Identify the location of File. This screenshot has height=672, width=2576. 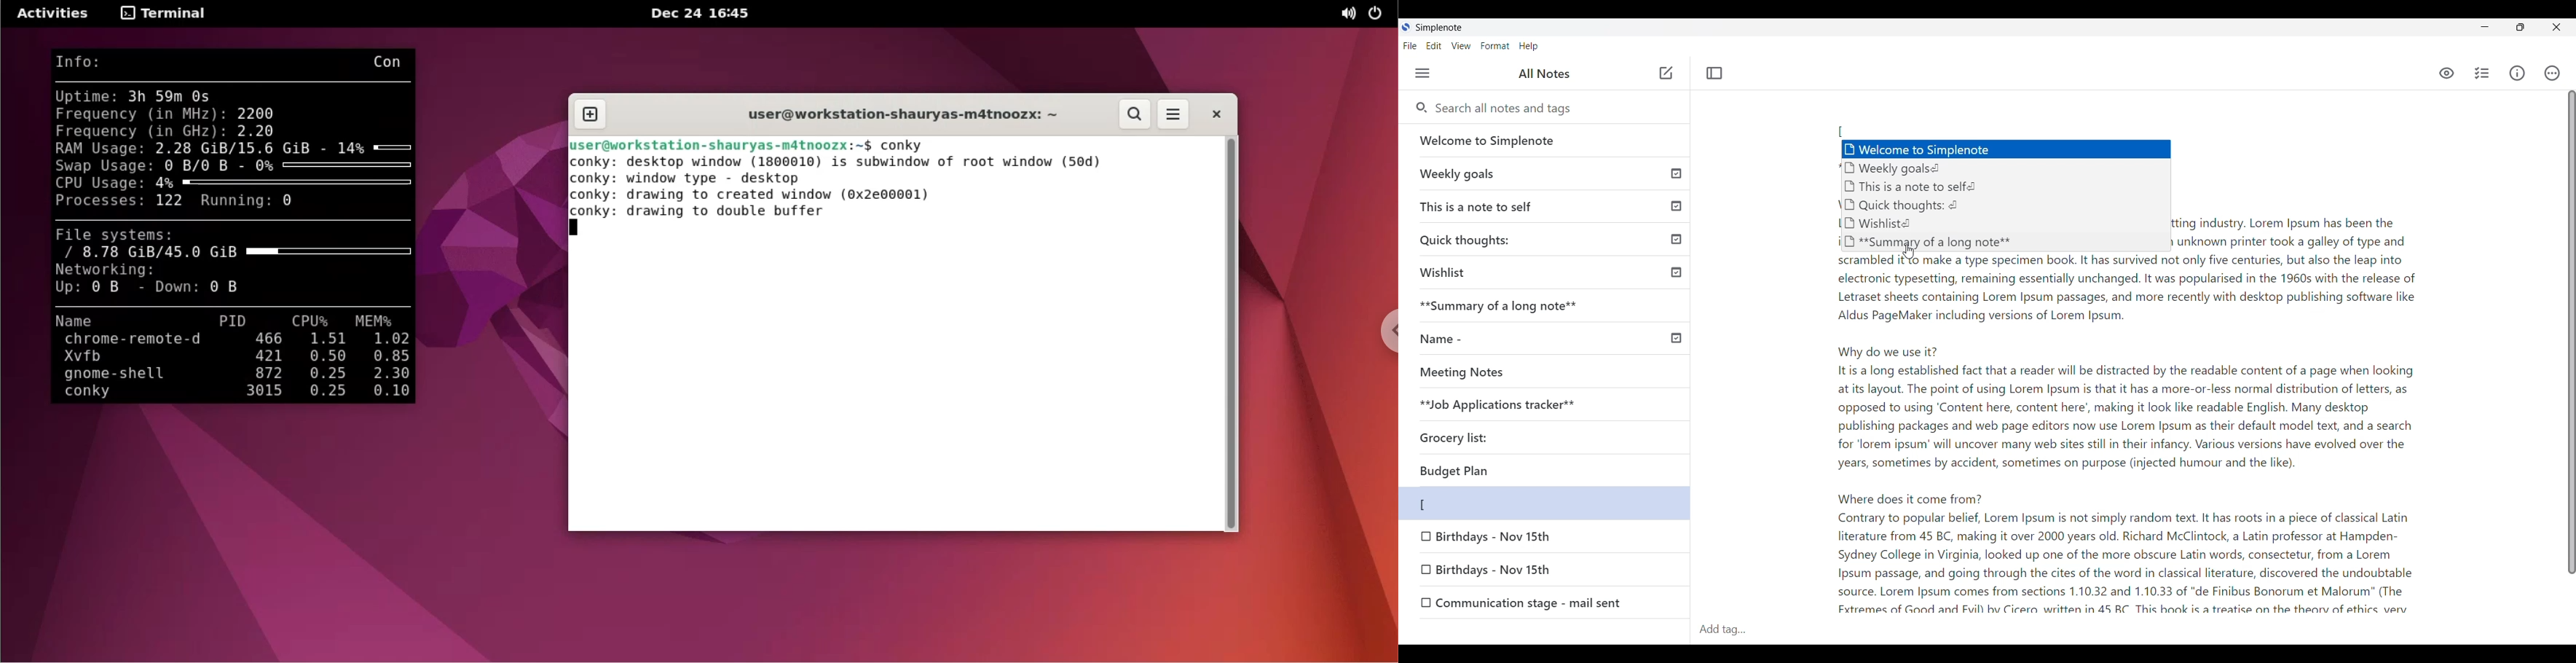
(1410, 45).